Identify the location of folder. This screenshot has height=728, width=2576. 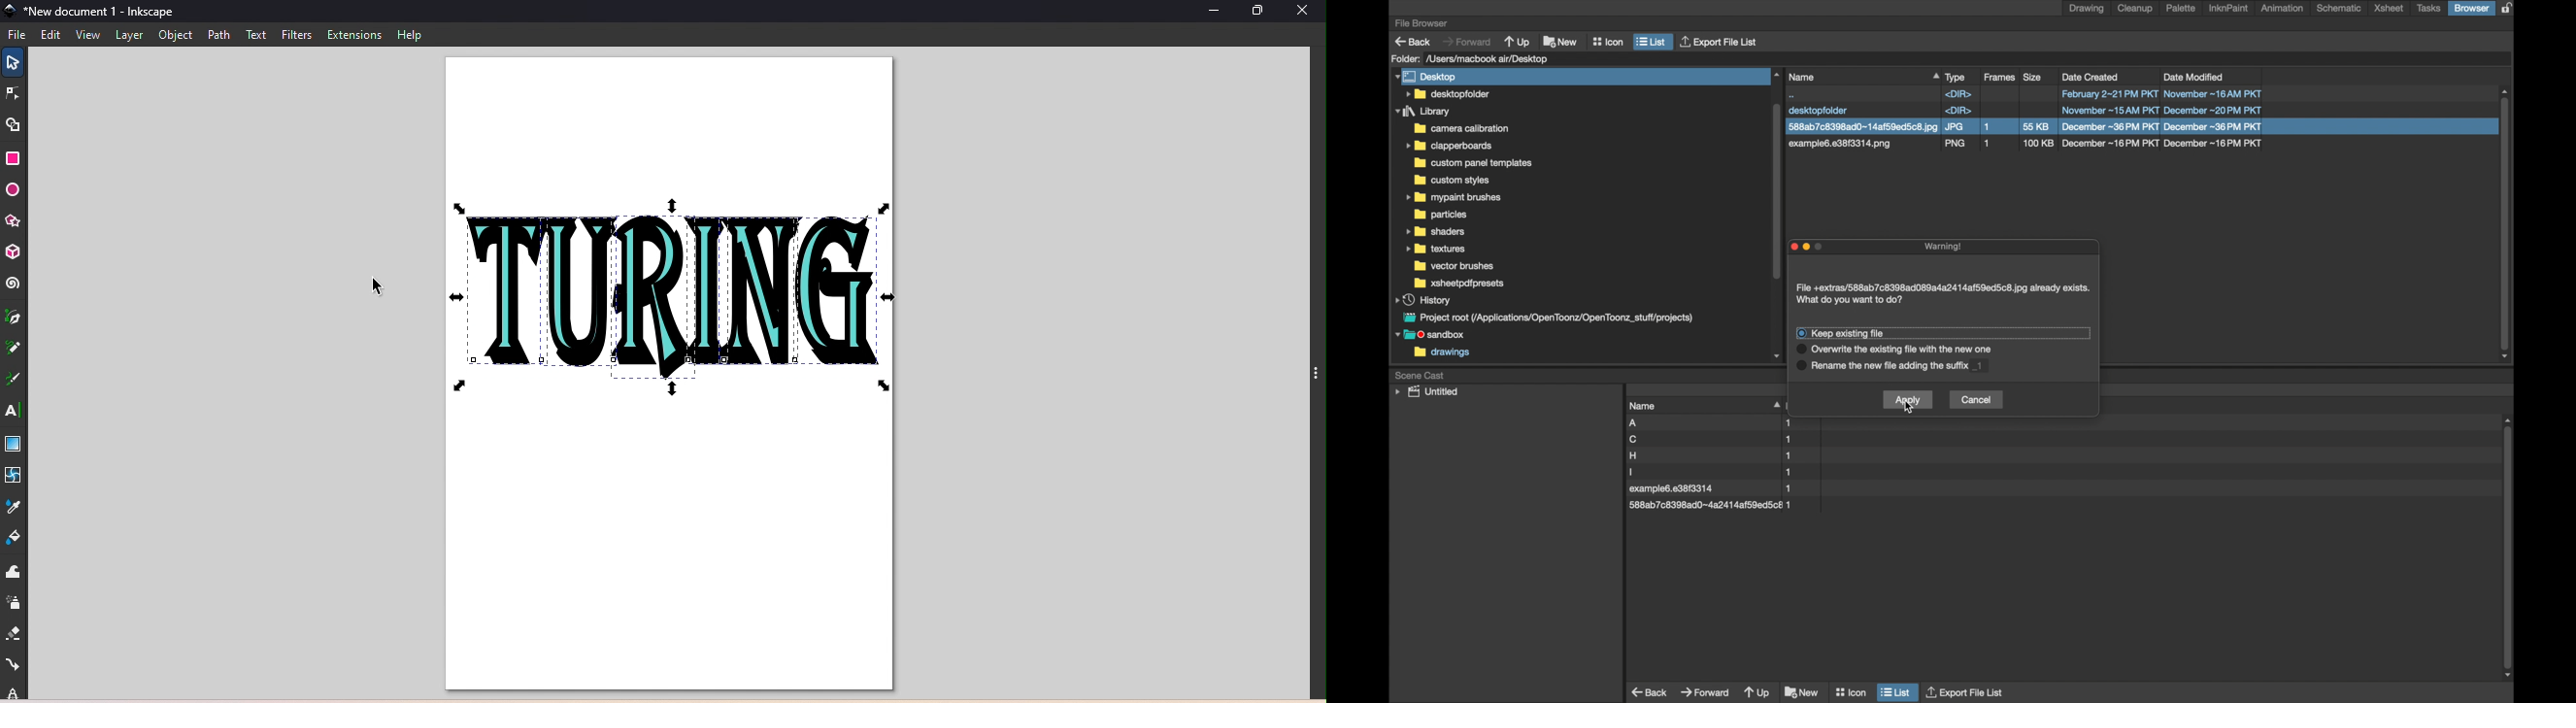
(1423, 111).